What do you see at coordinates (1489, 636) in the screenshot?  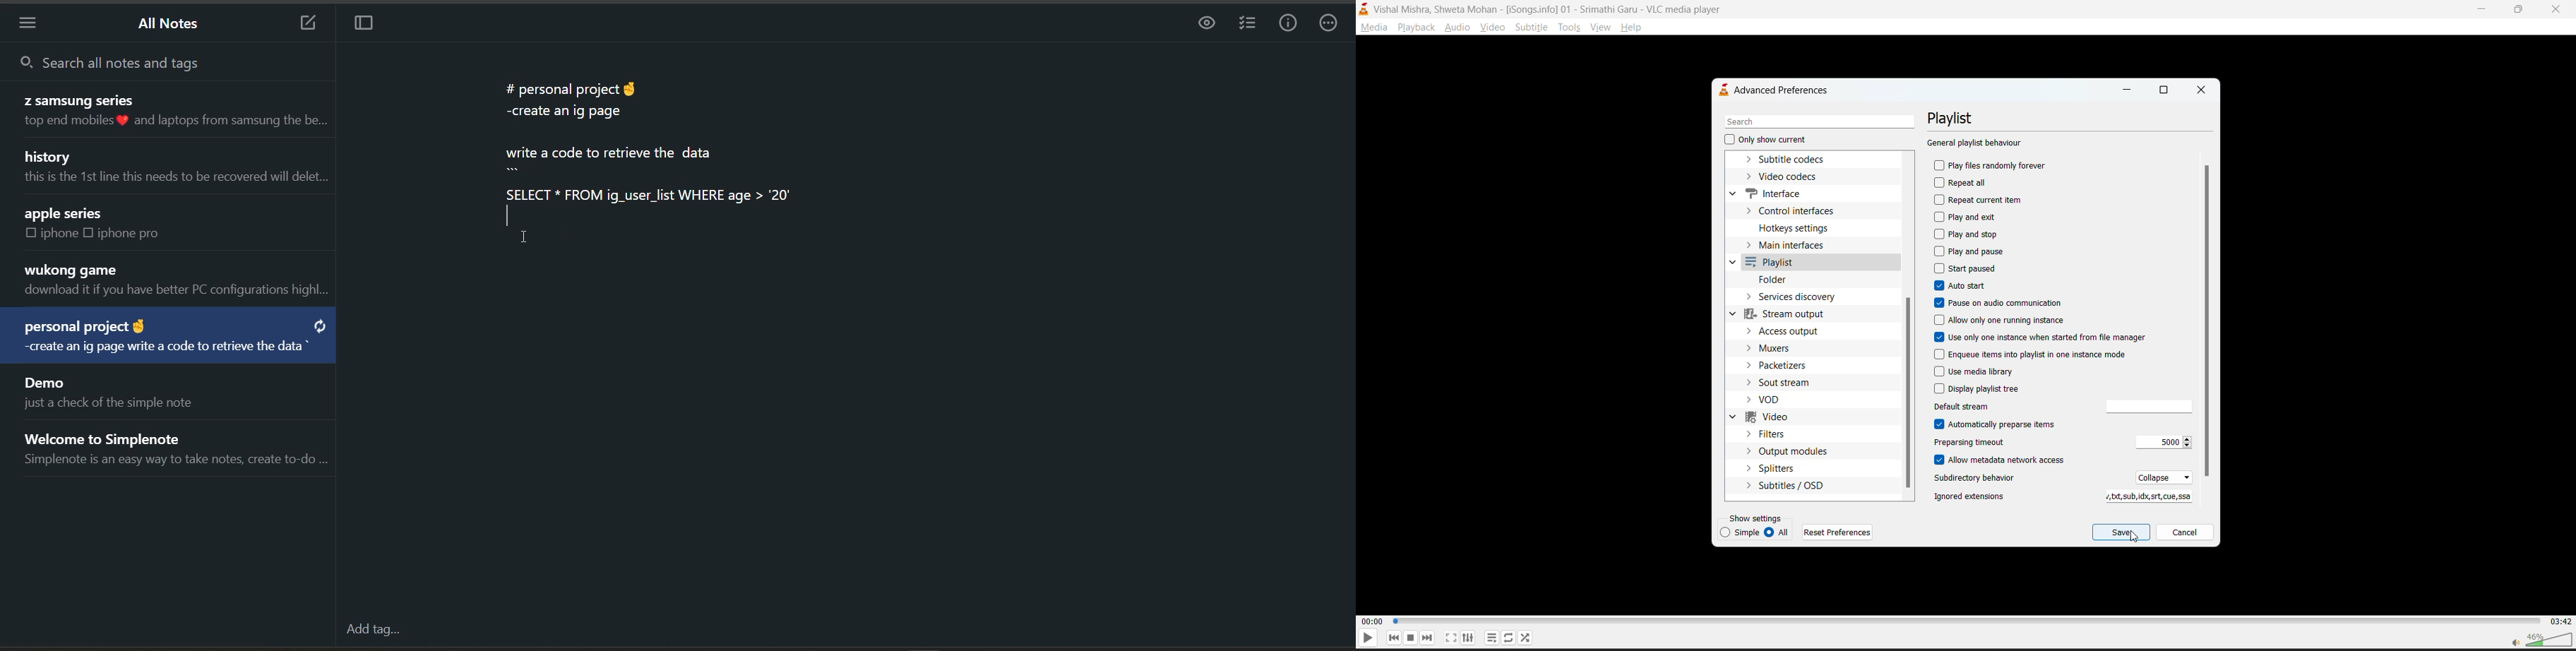 I see `playlist` at bounding box center [1489, 636].